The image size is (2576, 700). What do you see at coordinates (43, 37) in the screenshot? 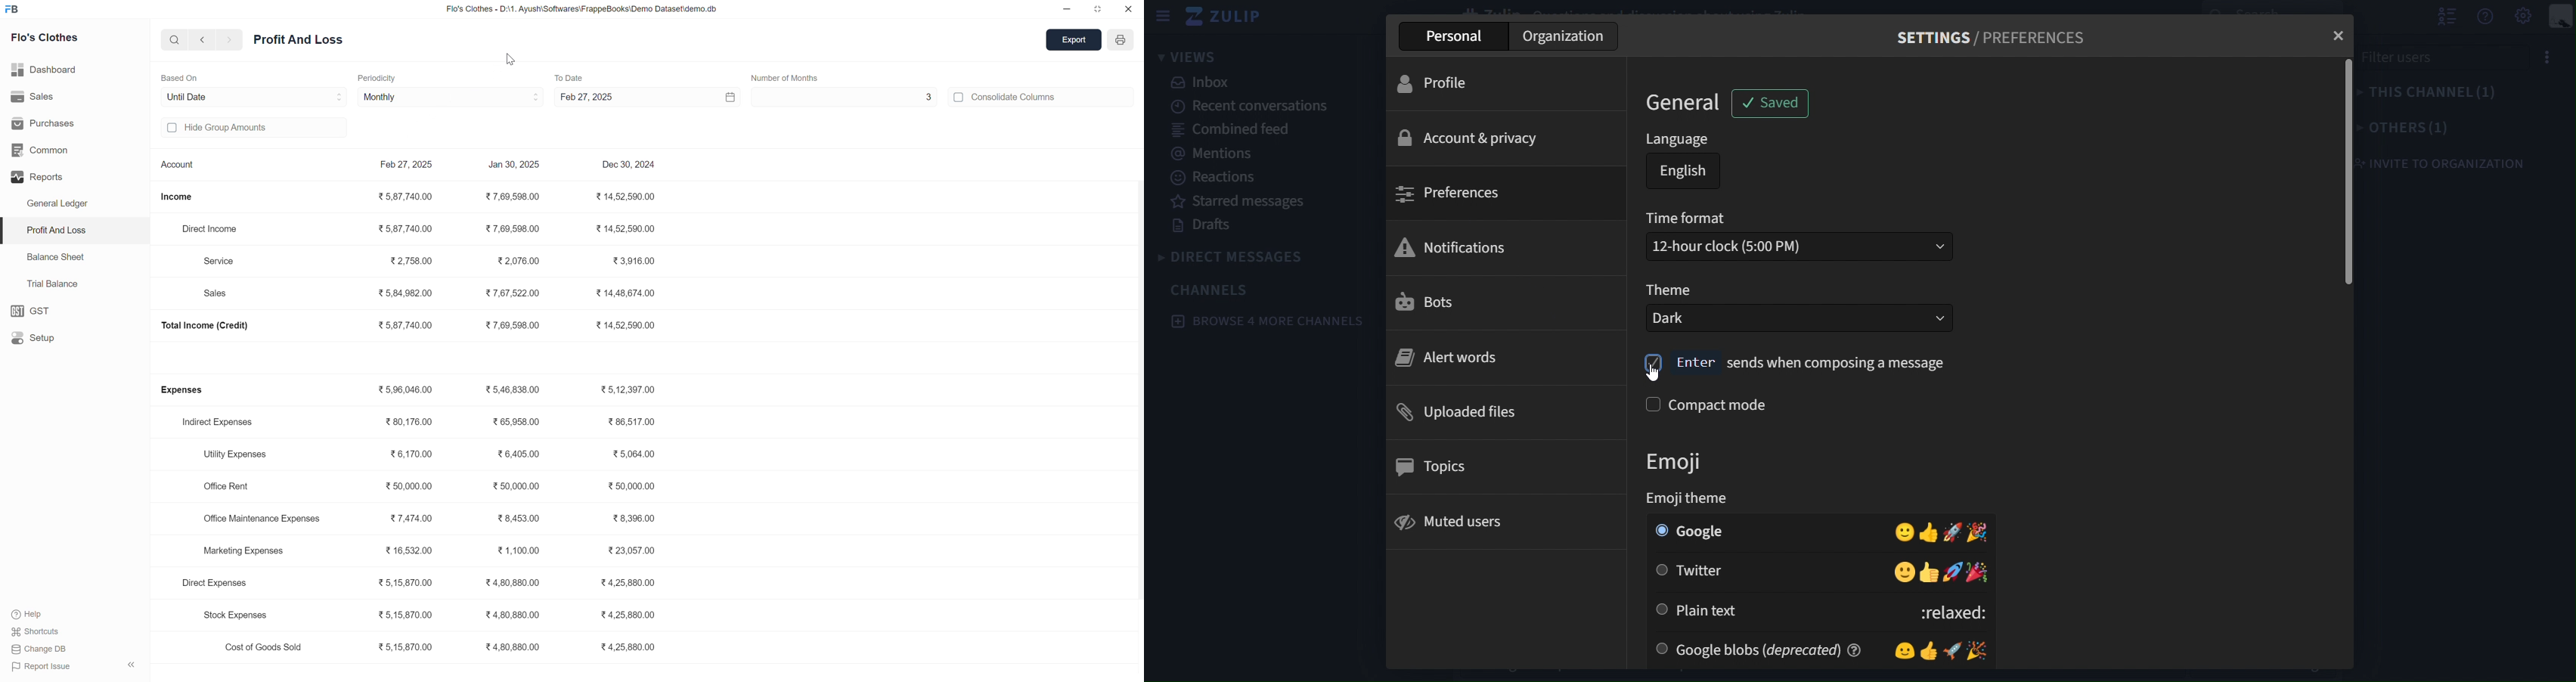
I see `flo's clothes` at bounding box center [43, 37].